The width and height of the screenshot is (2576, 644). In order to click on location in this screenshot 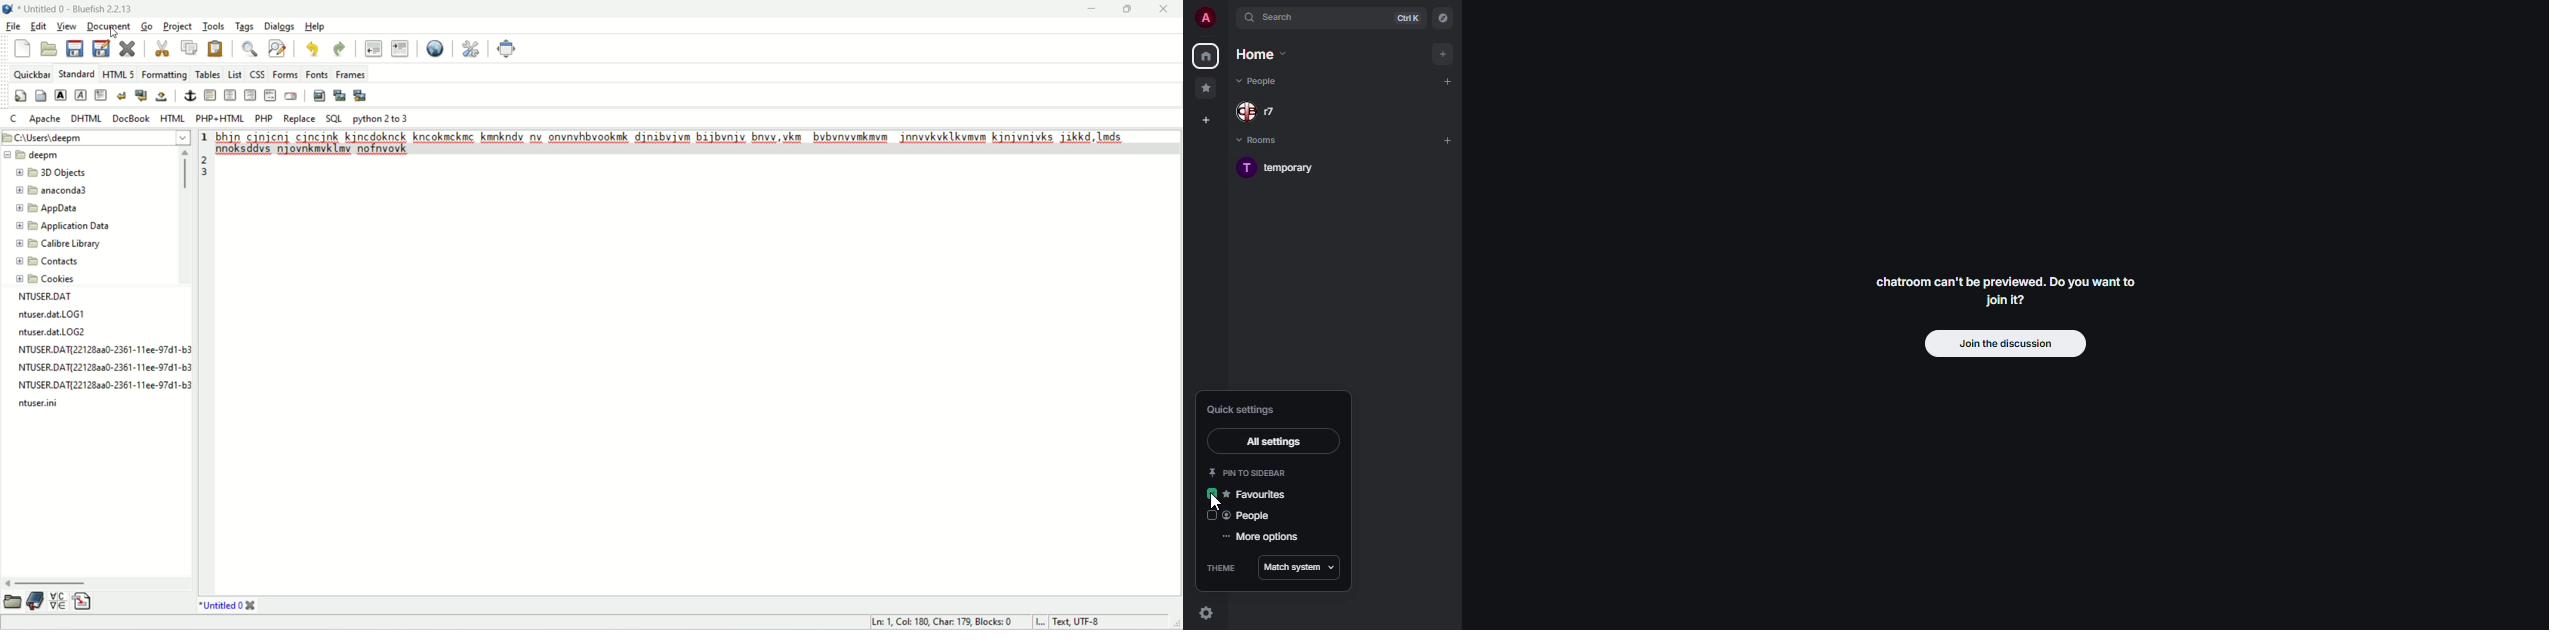, I will do `click(98, 138)`.